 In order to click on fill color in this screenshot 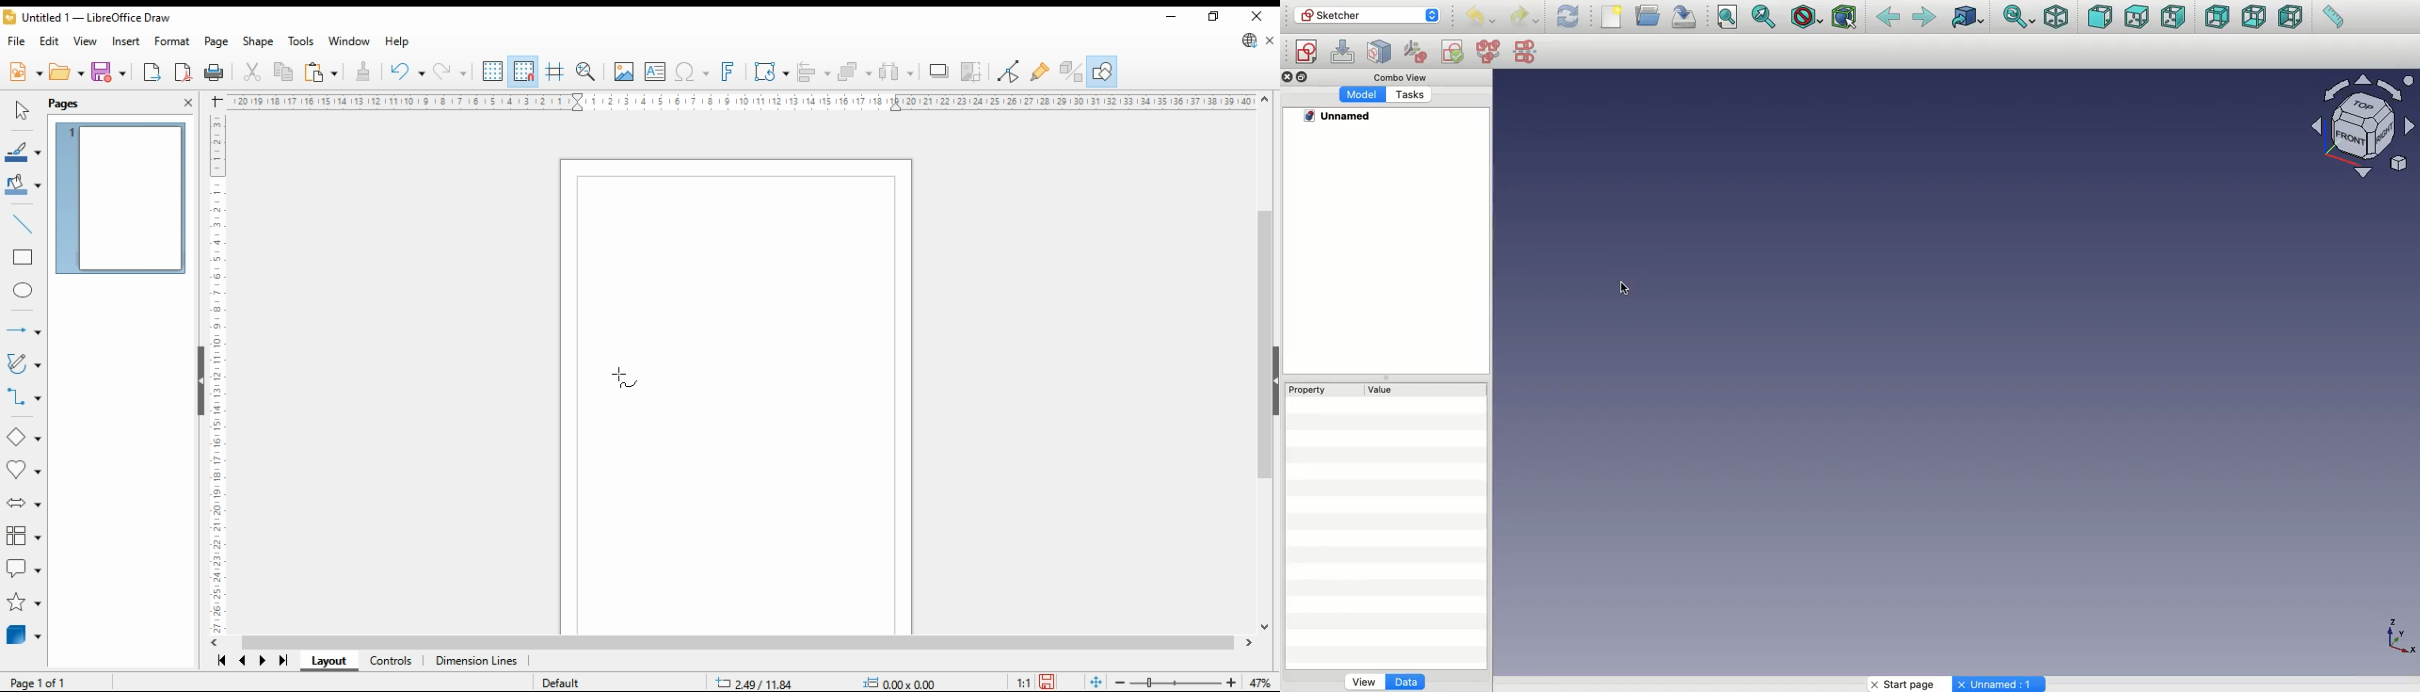, I will do `click(24, 185)`.